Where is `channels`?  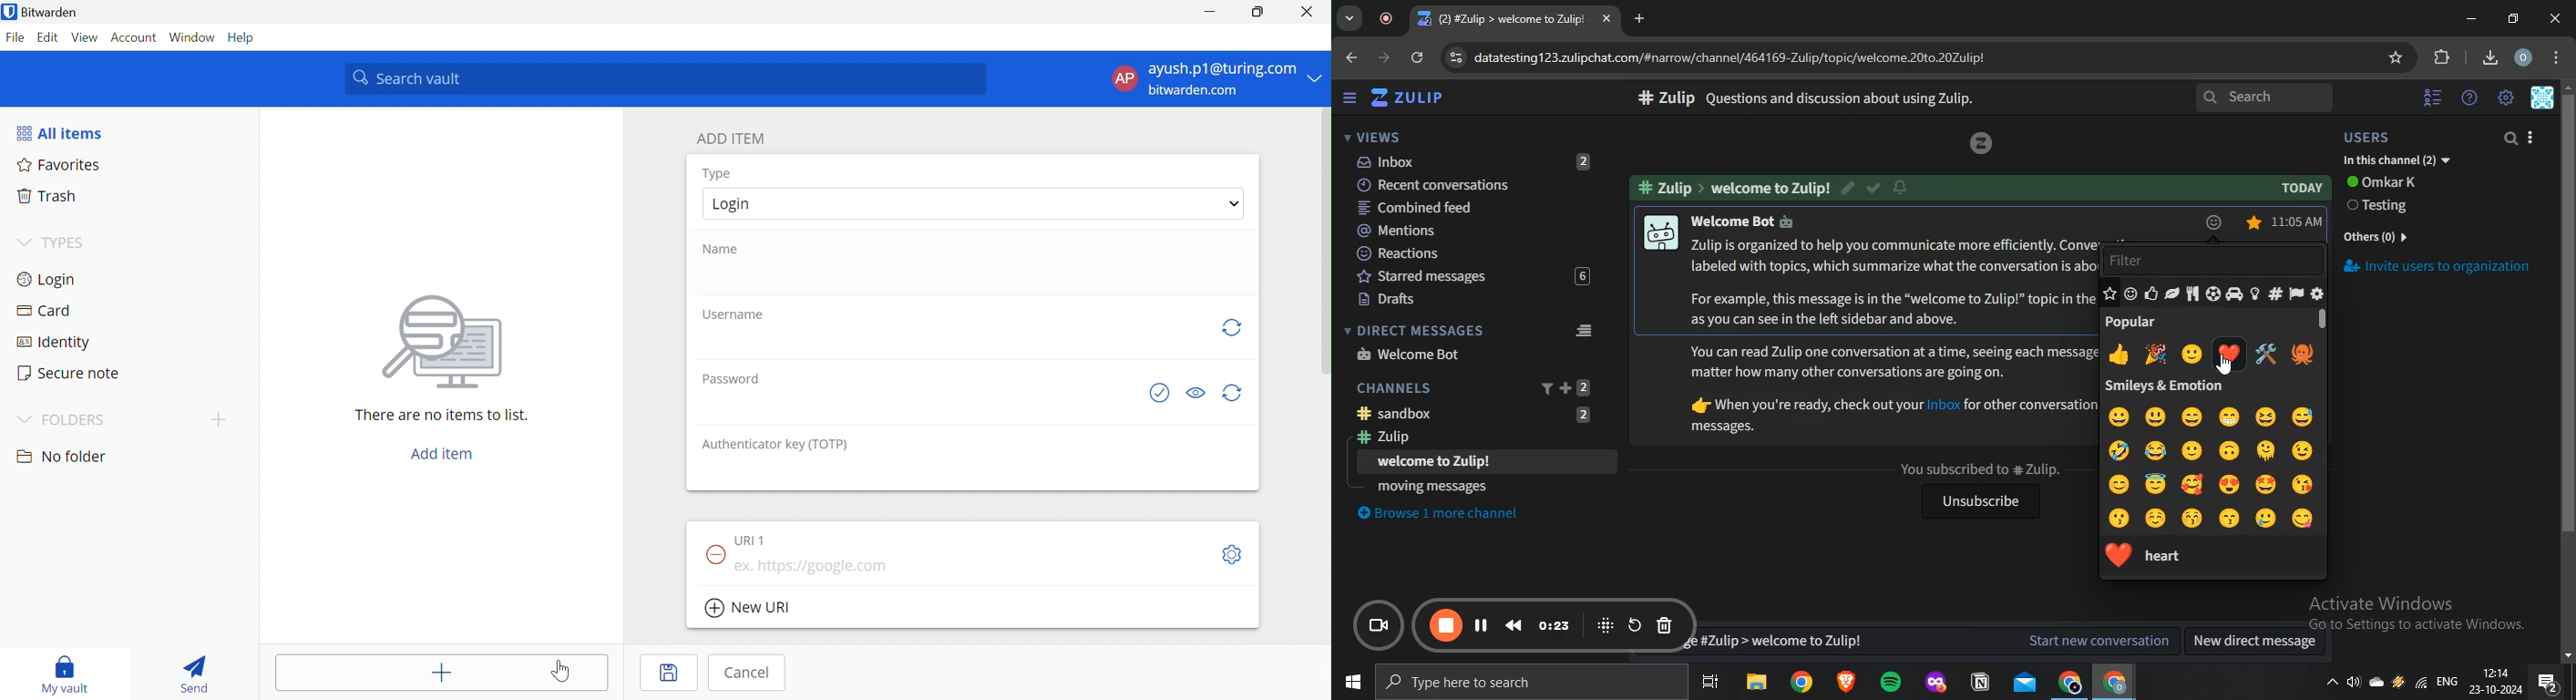
channels is located at coordinates (1475, 386).